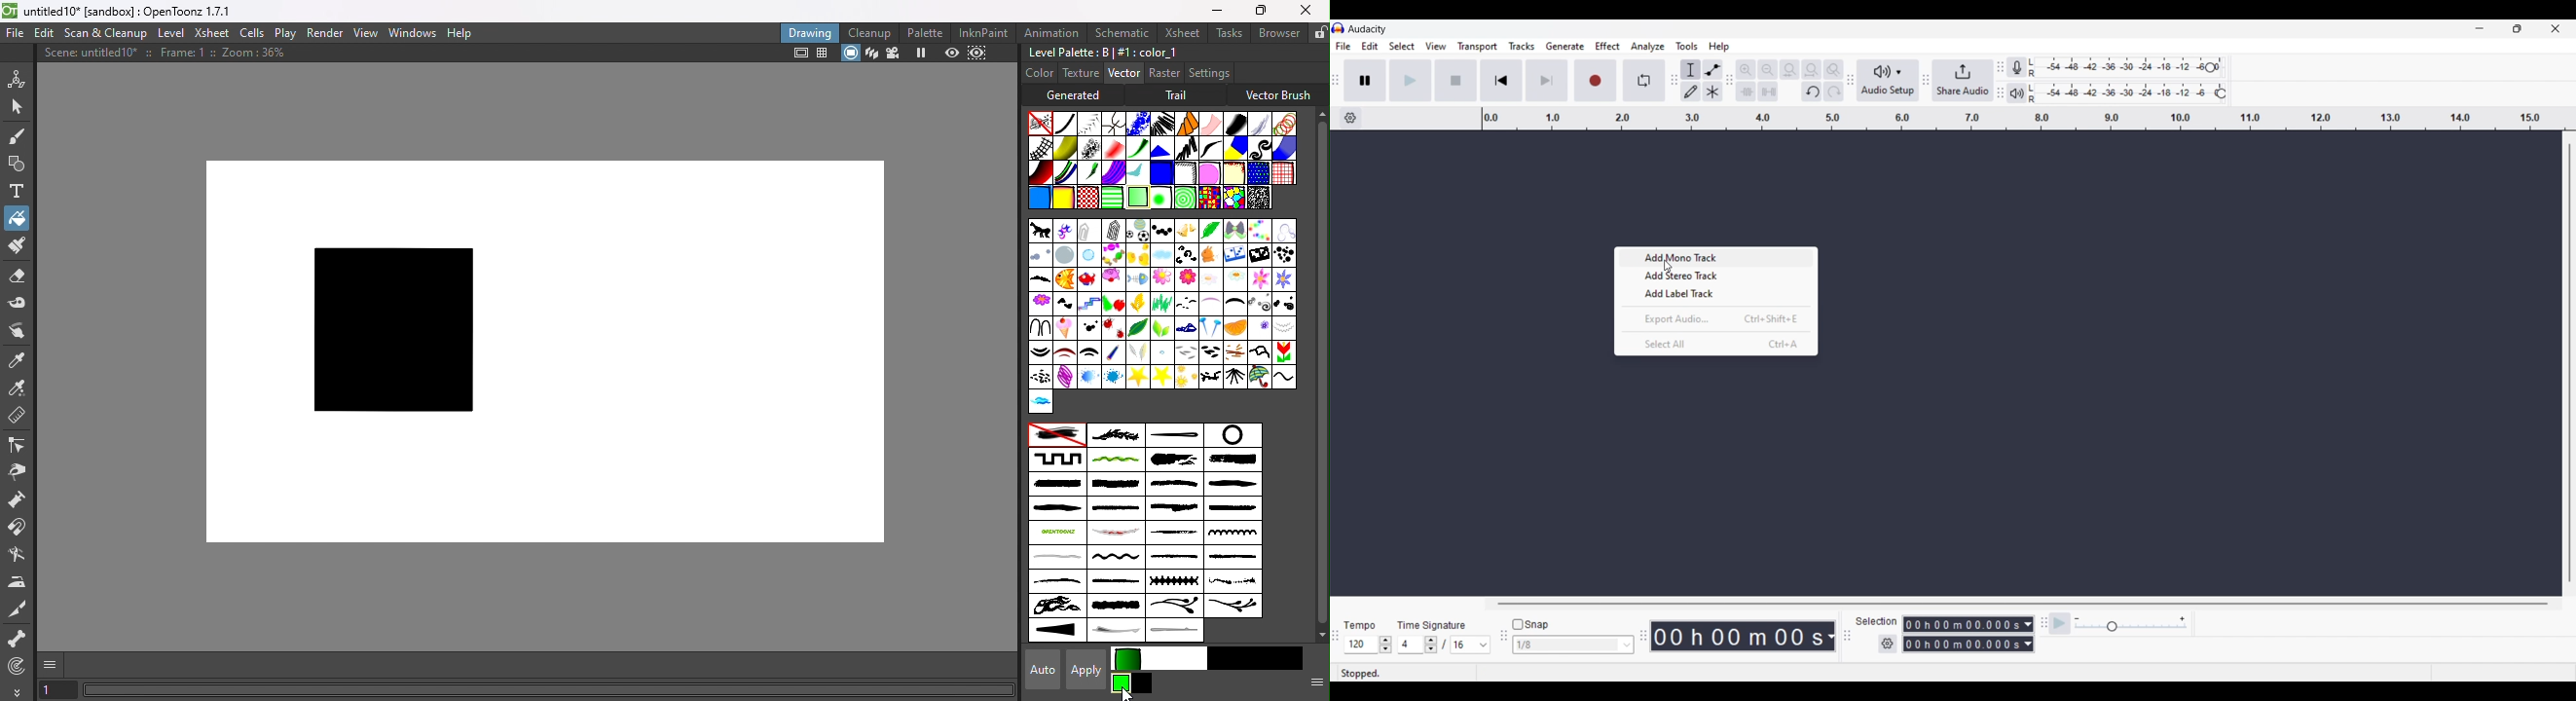 The width and height of the screenshot is (2576, 728). I want to click on vertical scroll bar, so click(1317, 375).